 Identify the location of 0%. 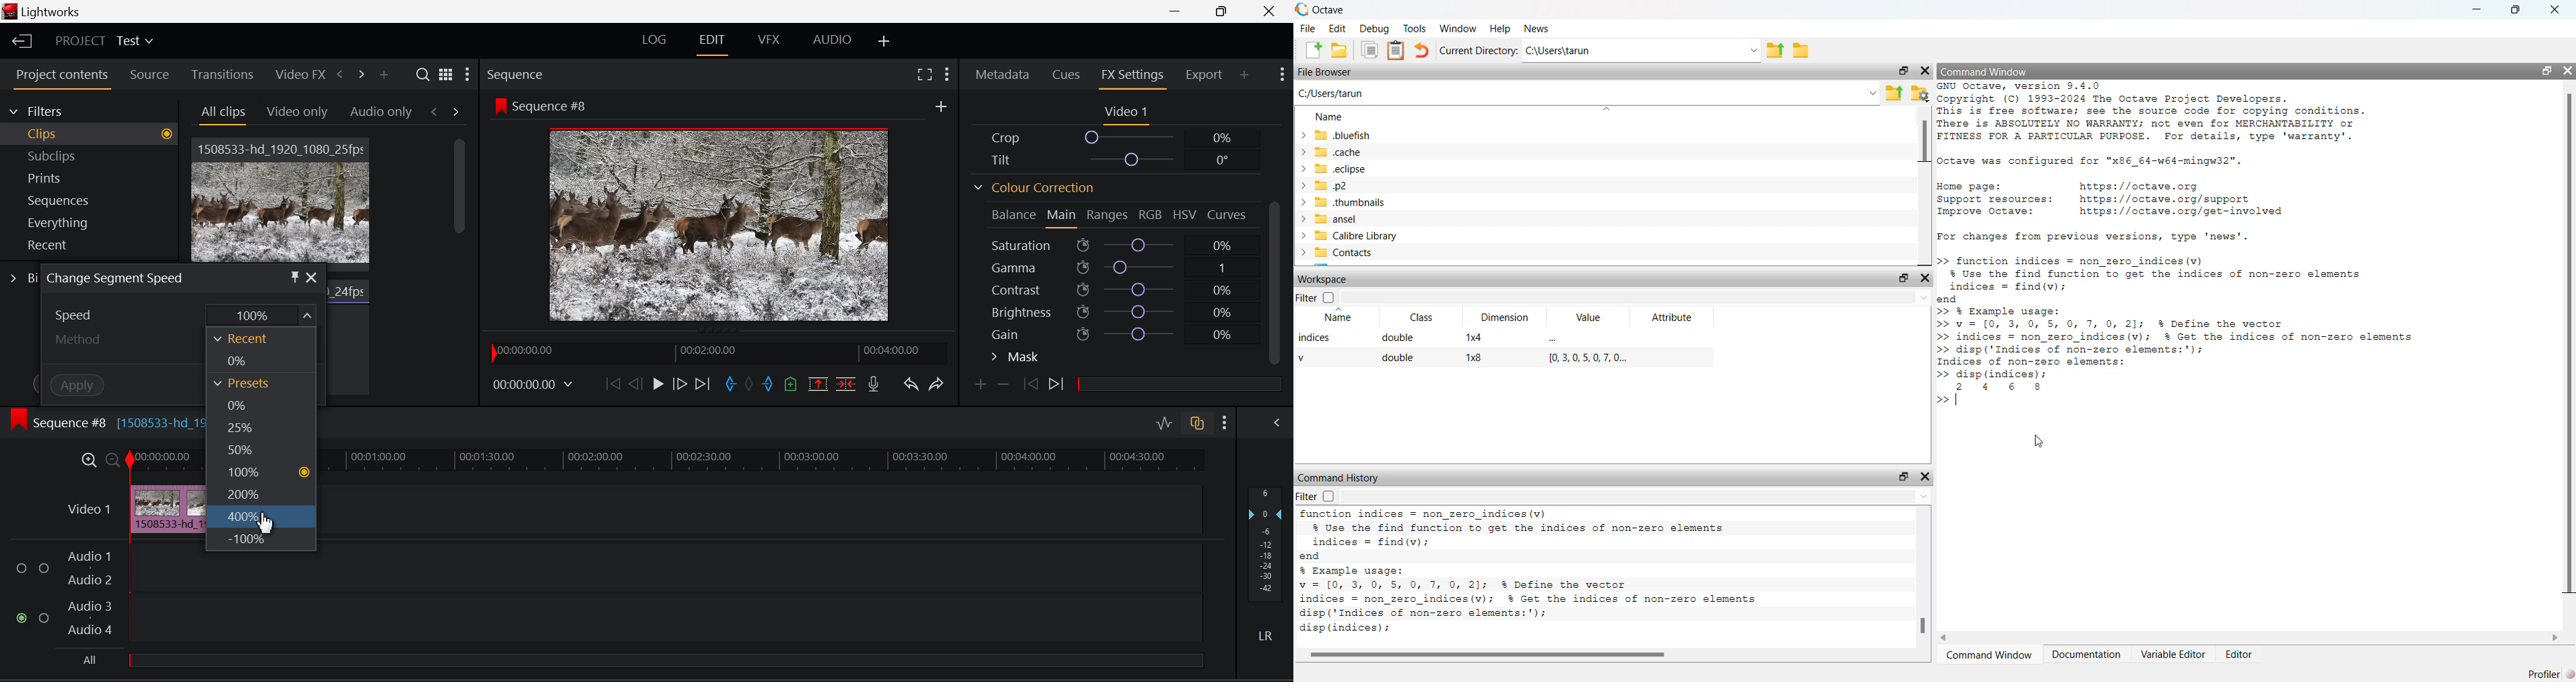
(255, 404).